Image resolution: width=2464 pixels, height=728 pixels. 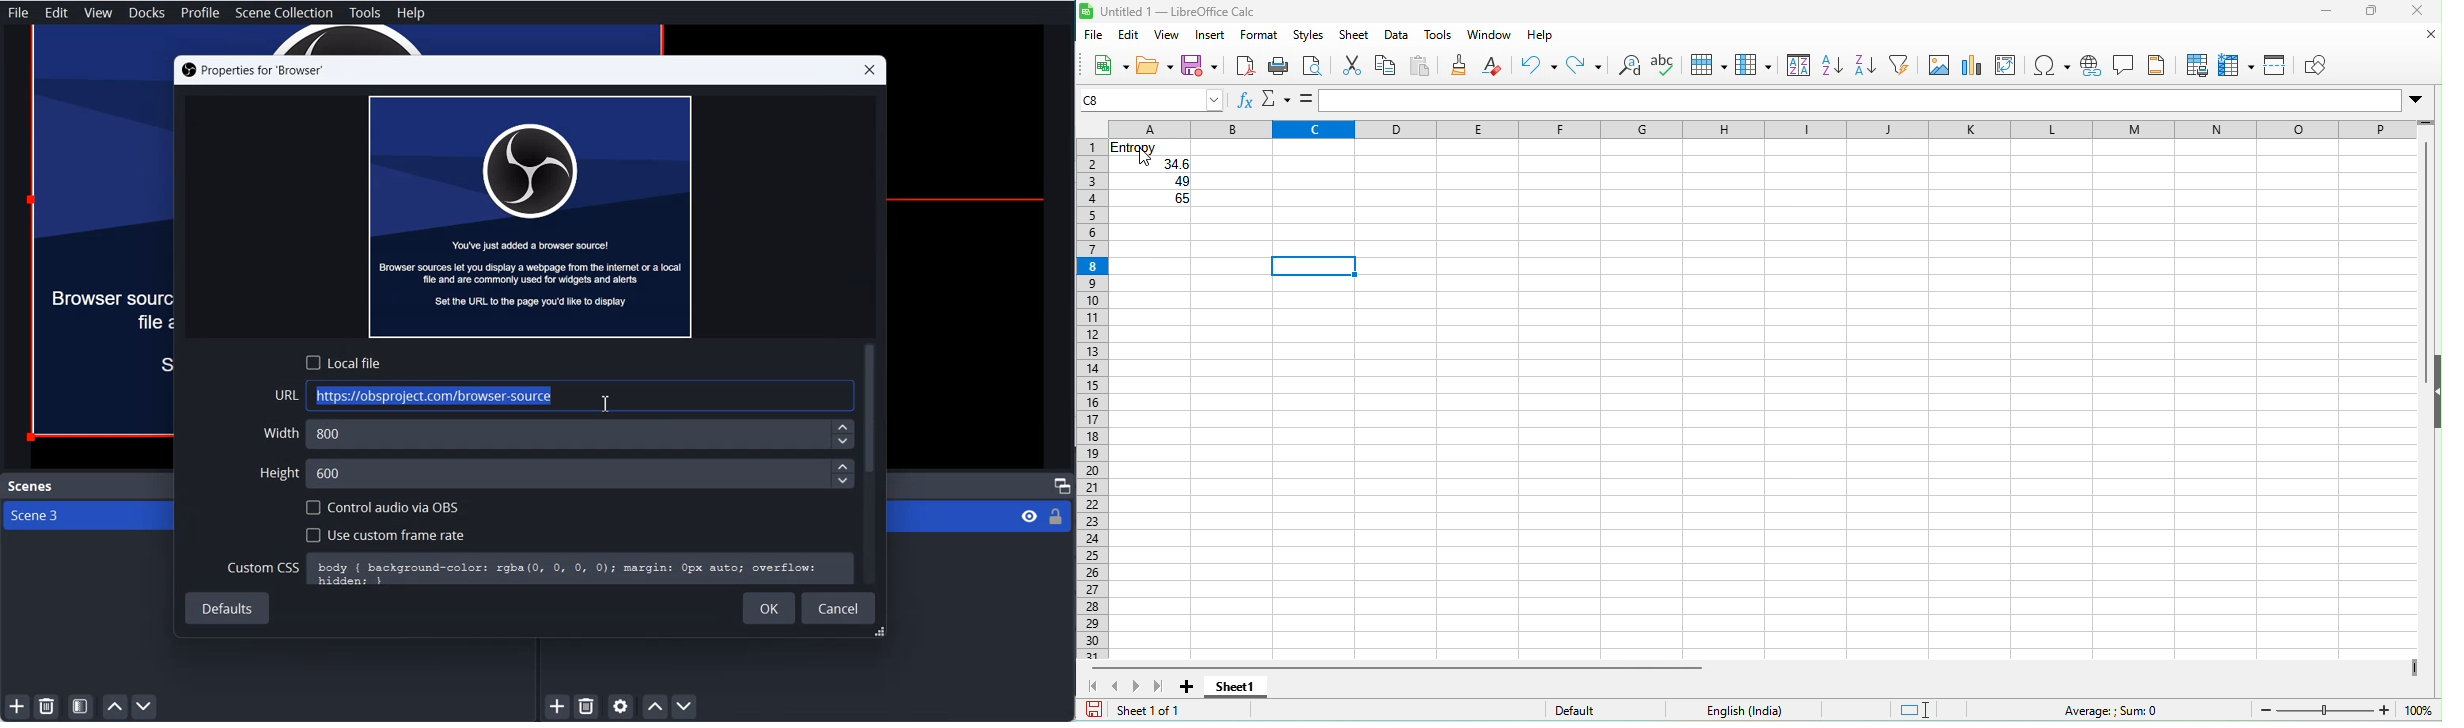 What do you see at coordinates (2278, 67) in the screenshot?
I see `split window` at bounding box center [2278, 67].